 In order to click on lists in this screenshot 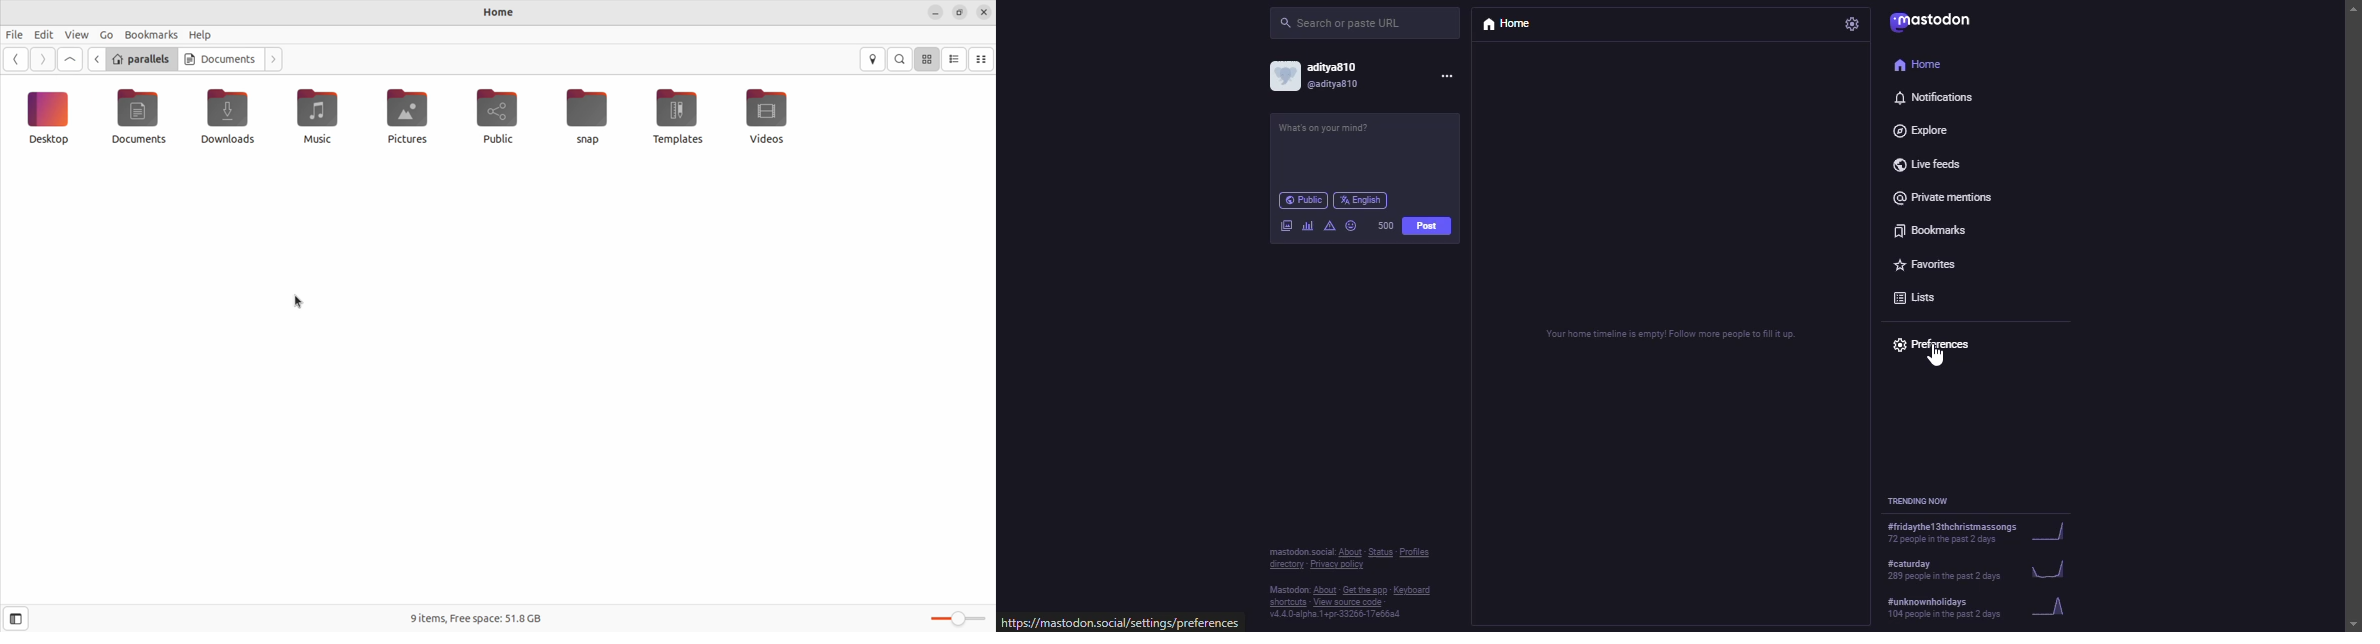, I will do `click(1919, 293)`.